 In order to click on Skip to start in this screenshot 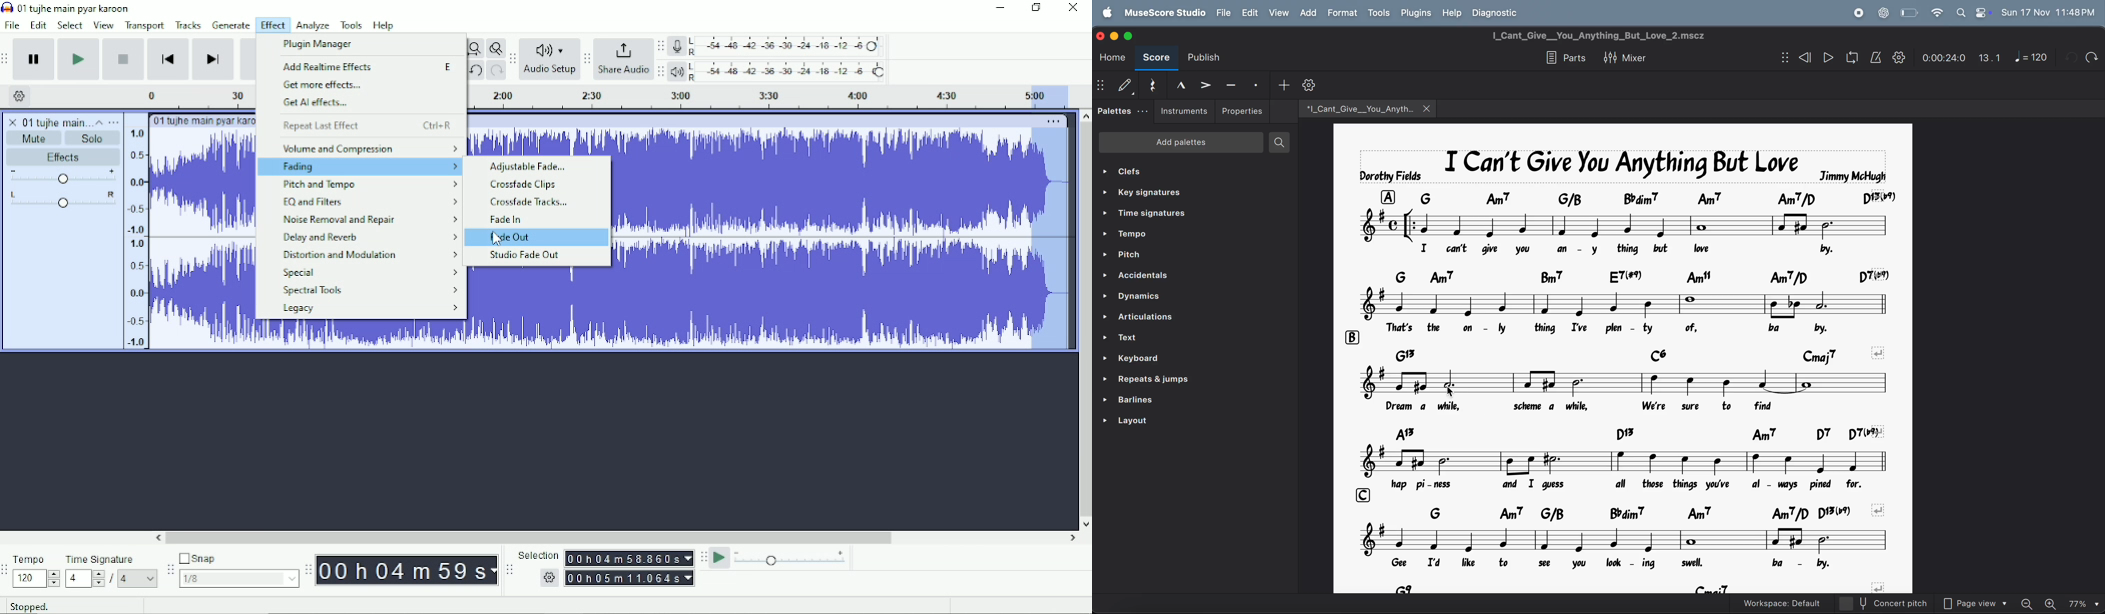, I will do `click(168, 60)`.